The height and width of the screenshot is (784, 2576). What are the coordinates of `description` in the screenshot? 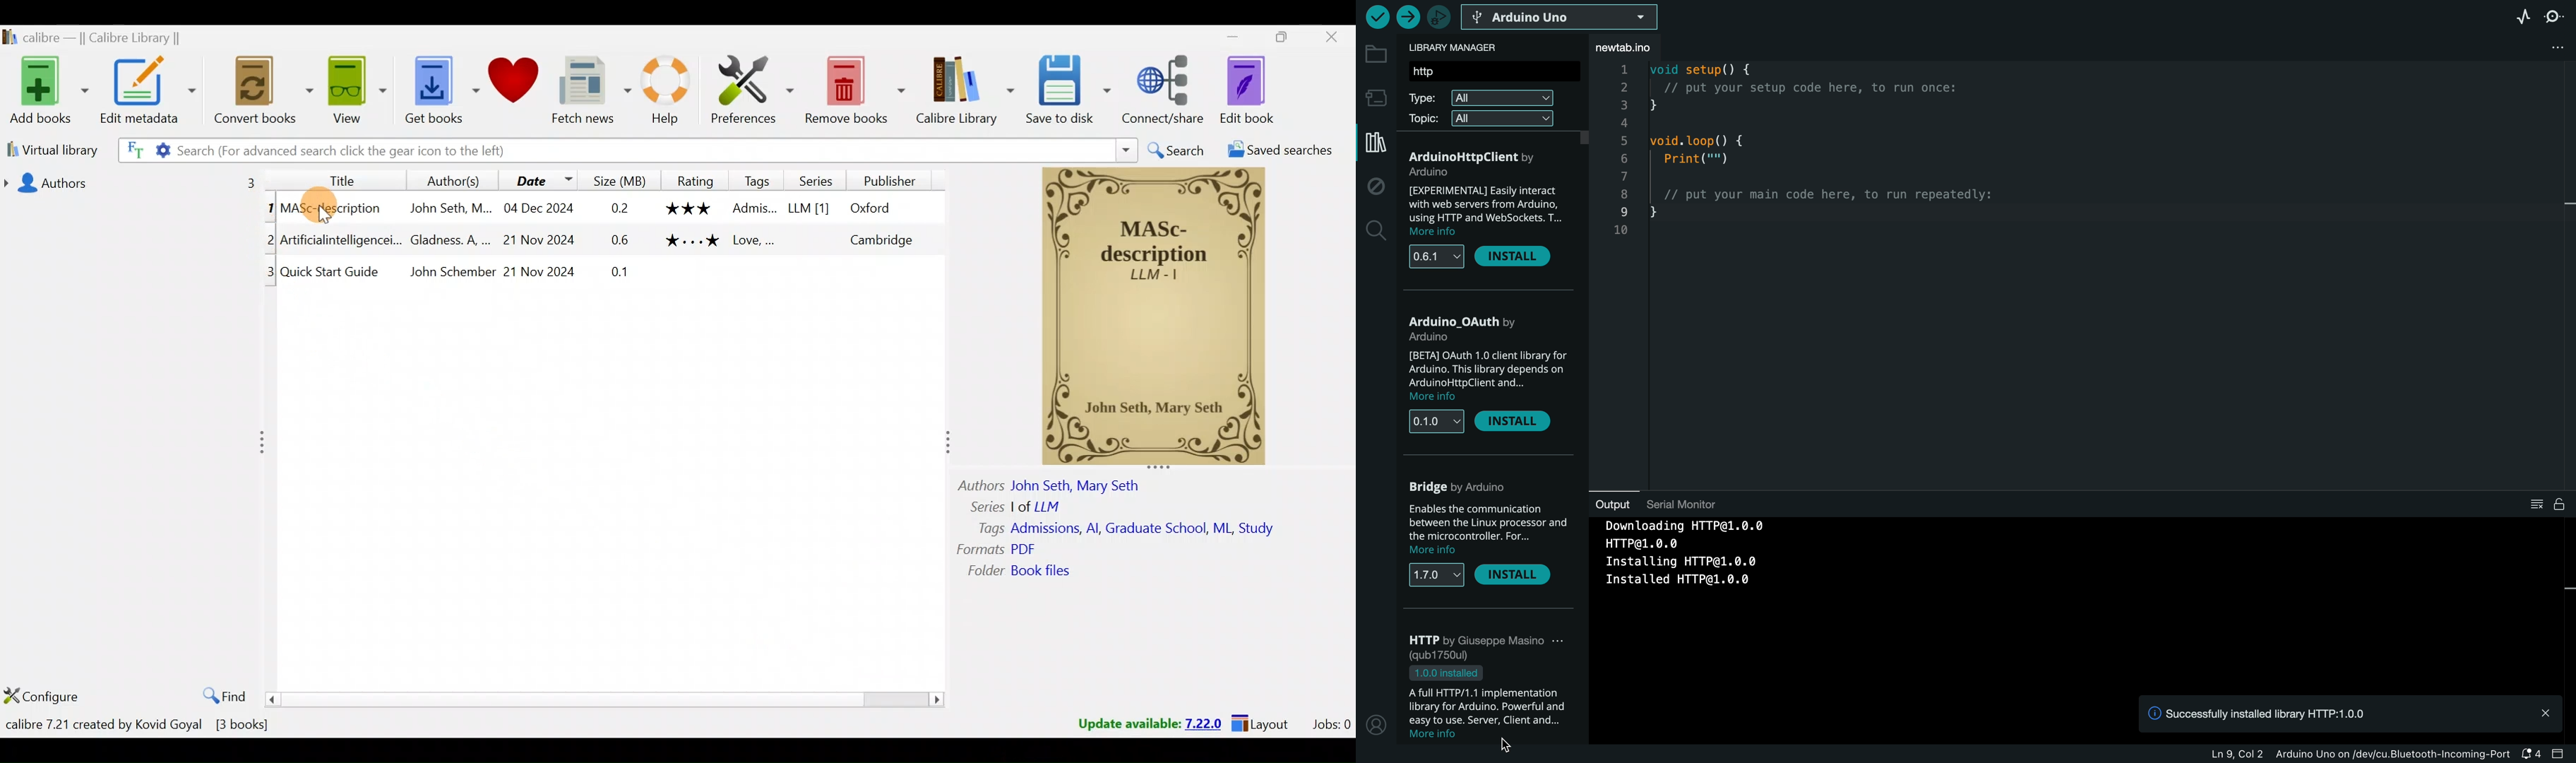 It's located at (1488, 202).